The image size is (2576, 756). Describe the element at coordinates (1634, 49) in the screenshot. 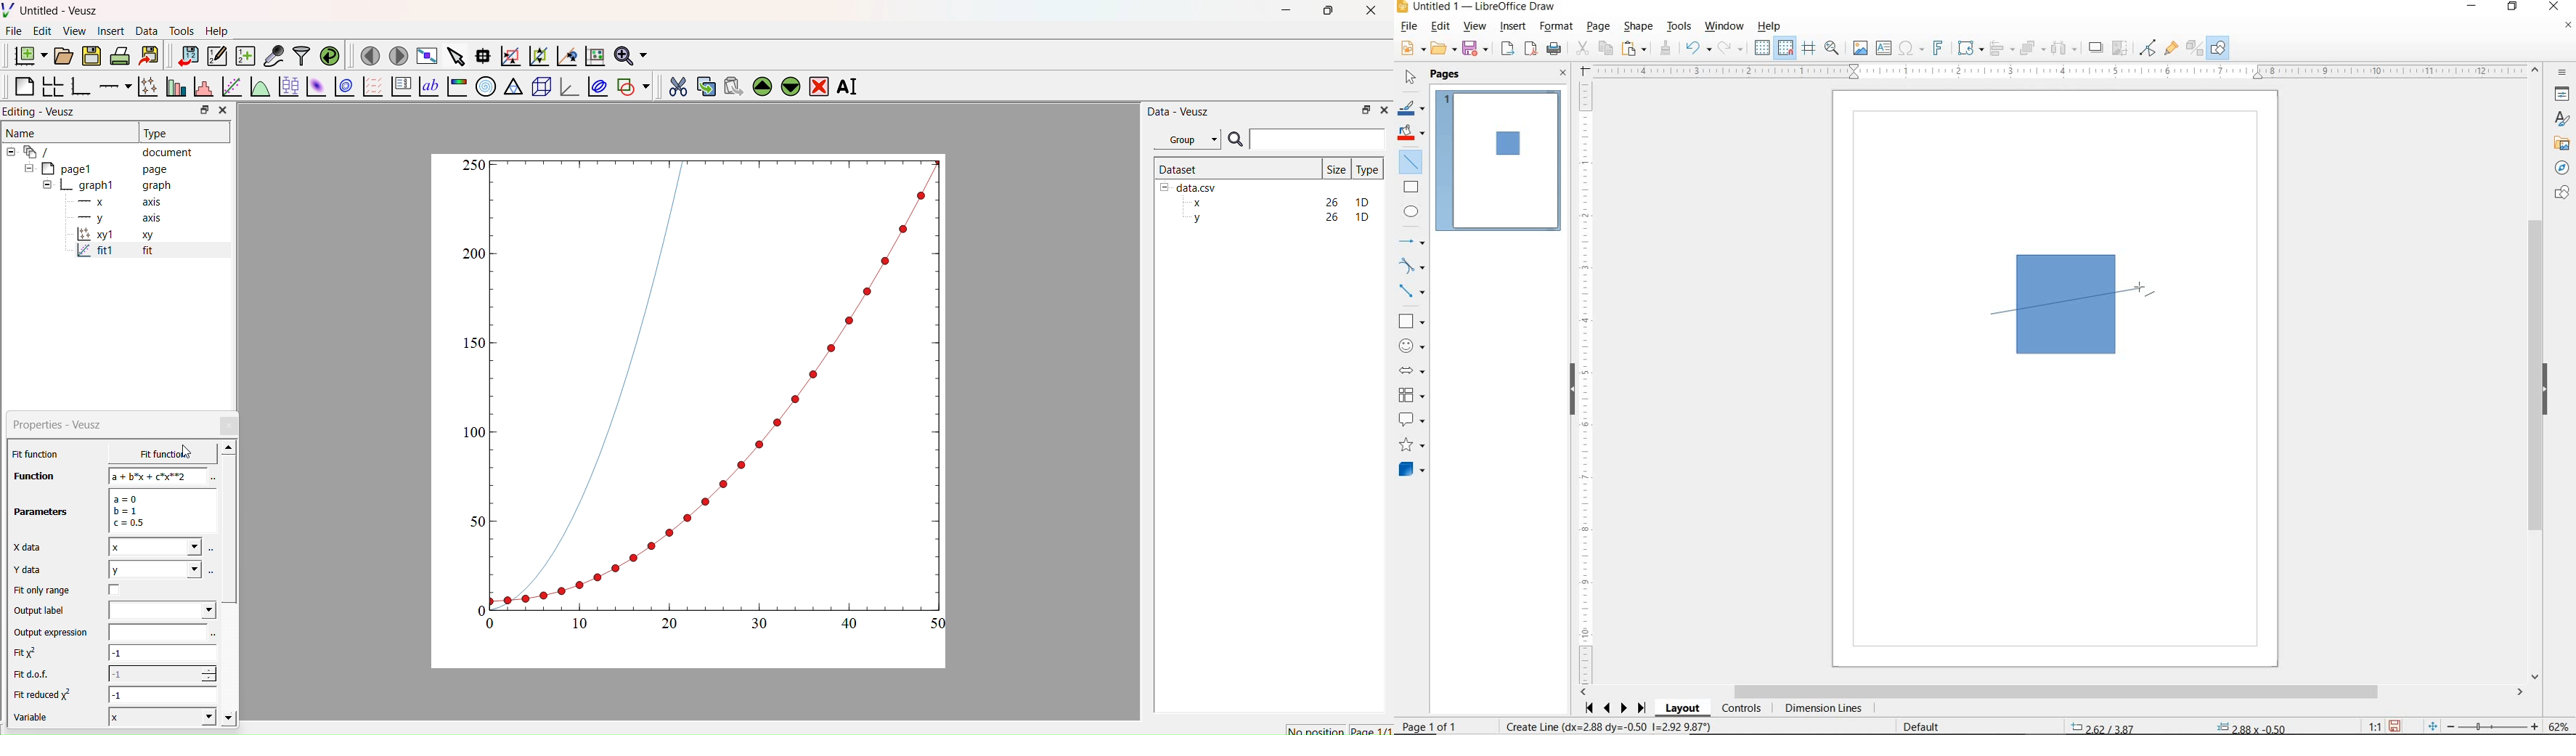

I see `PASTE` at that location.